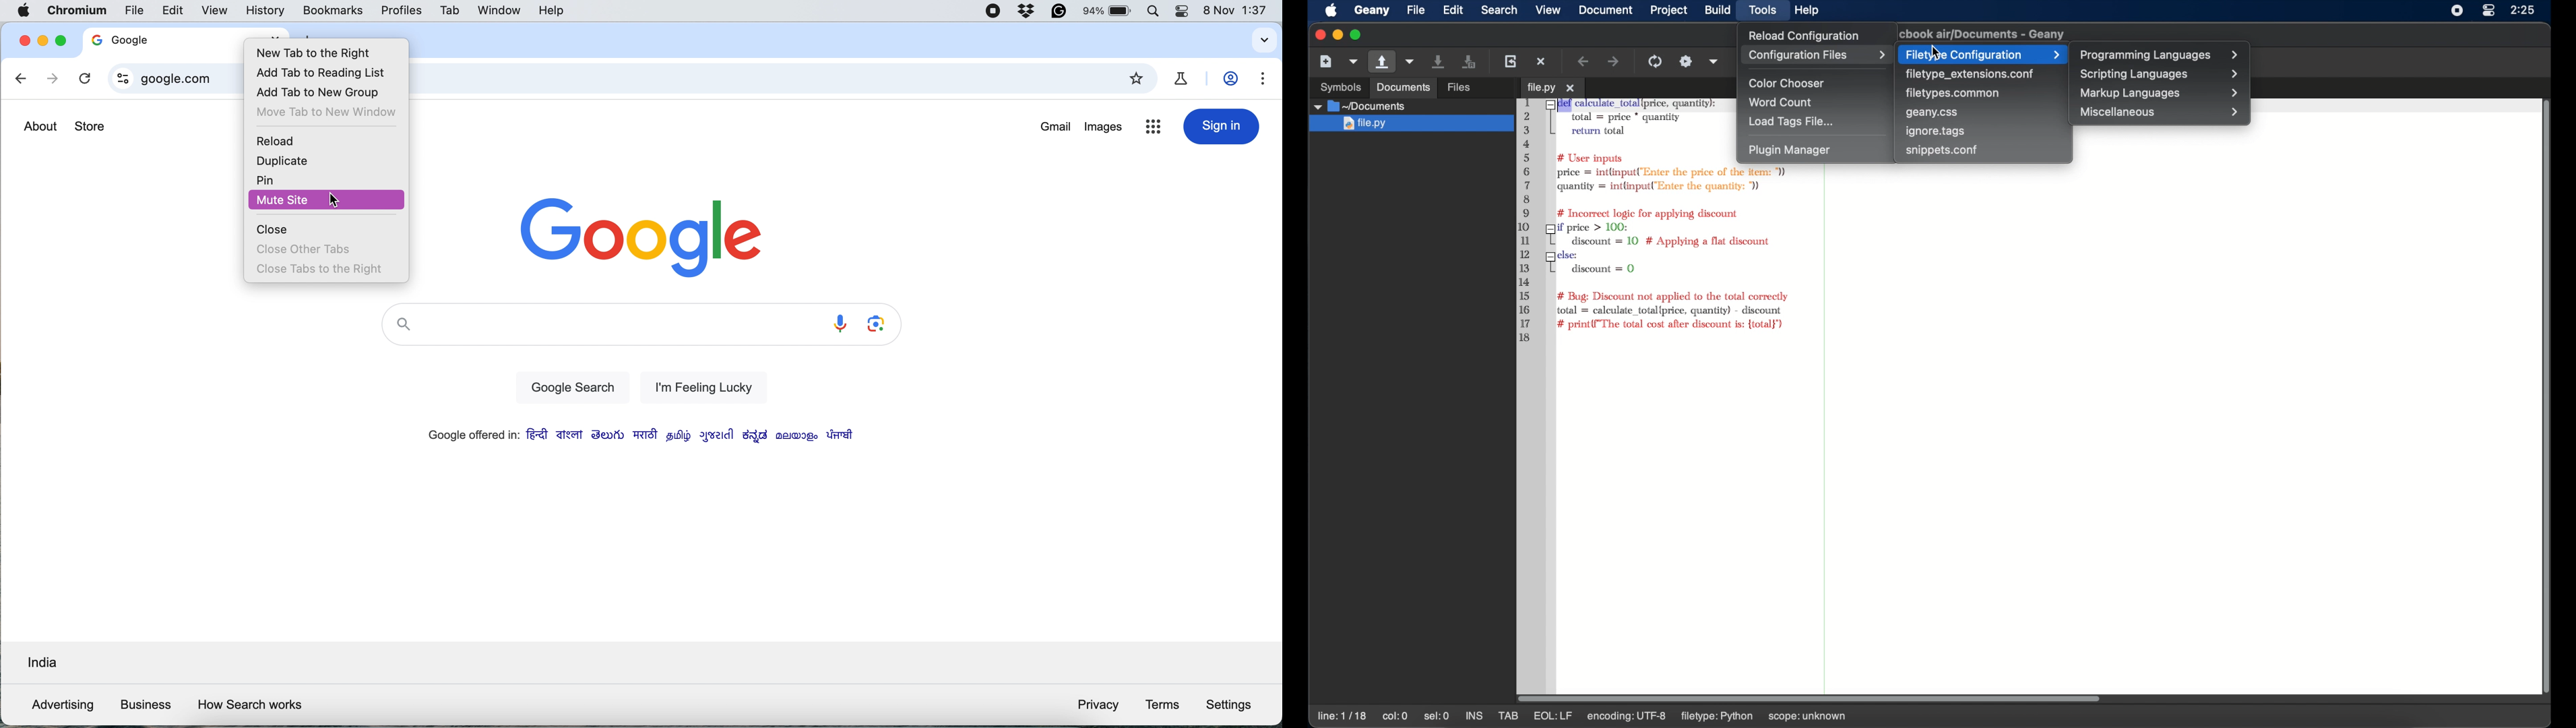 The height and width of the screenshot is (728, 2576). Describe the element at coordinates (1792, 122) in the screenshot. I see `load tags file..` at that location.